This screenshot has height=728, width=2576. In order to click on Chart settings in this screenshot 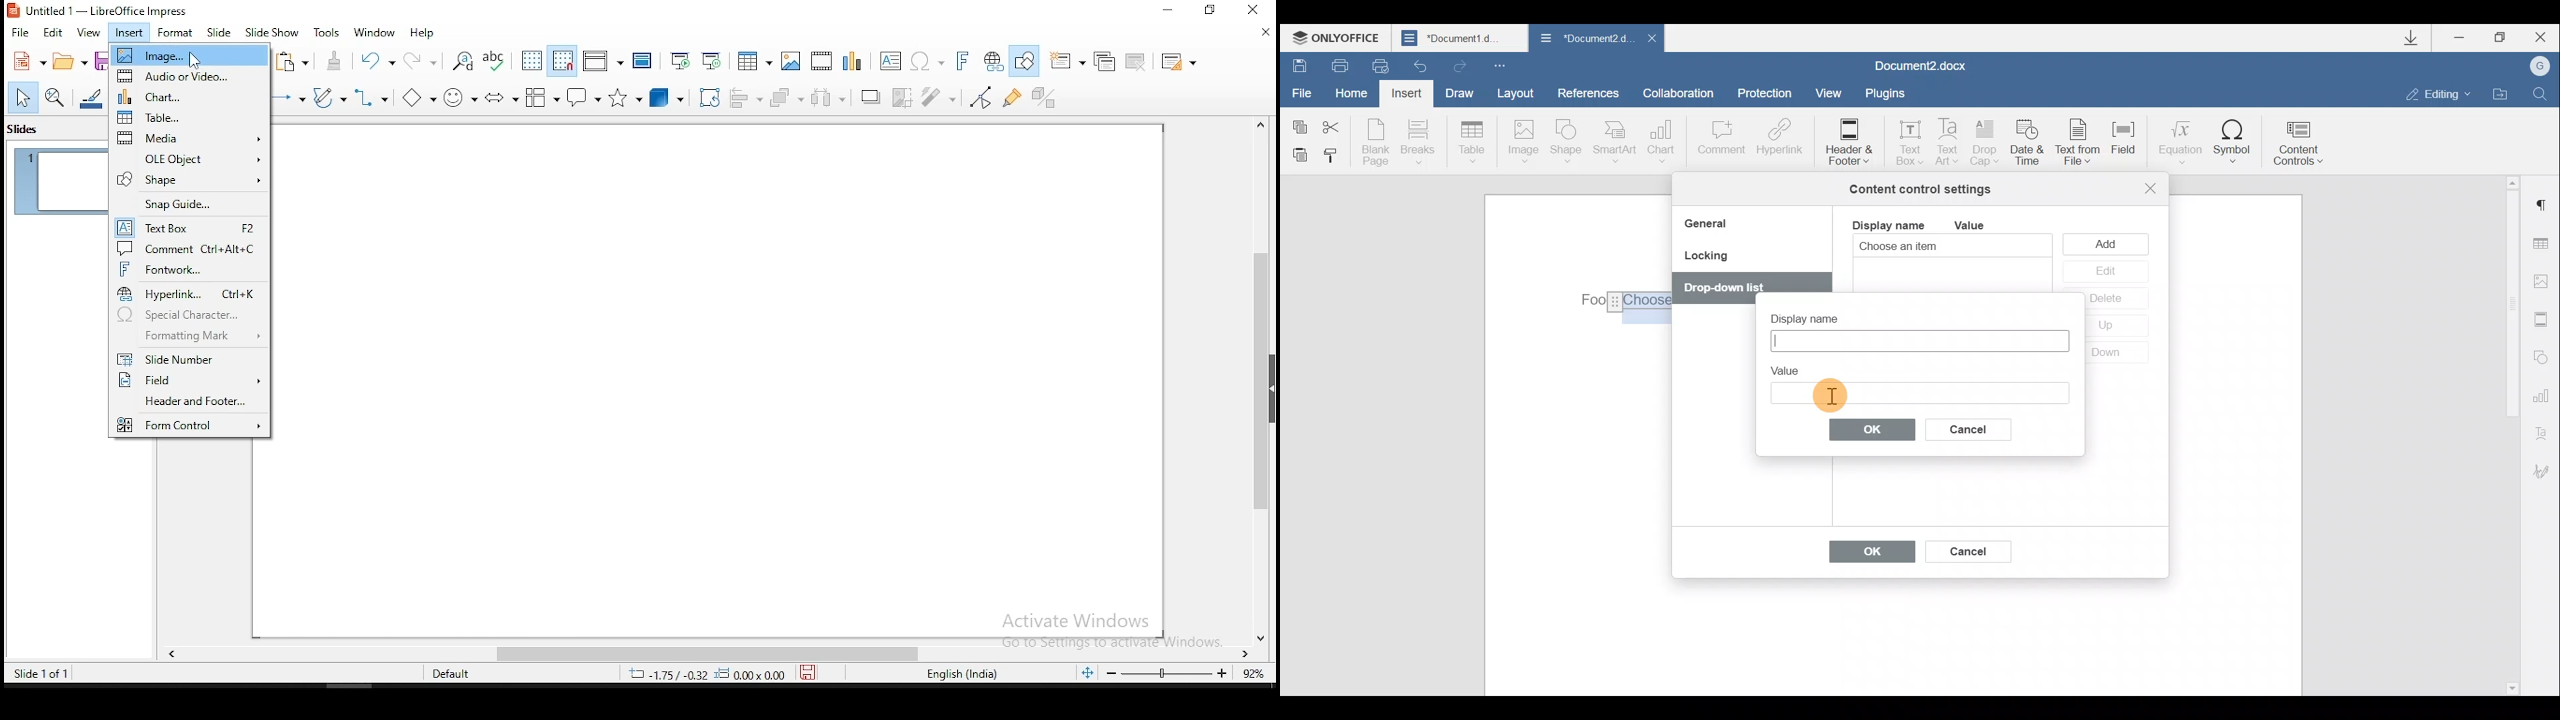, I will do `click(2543, 394)`.